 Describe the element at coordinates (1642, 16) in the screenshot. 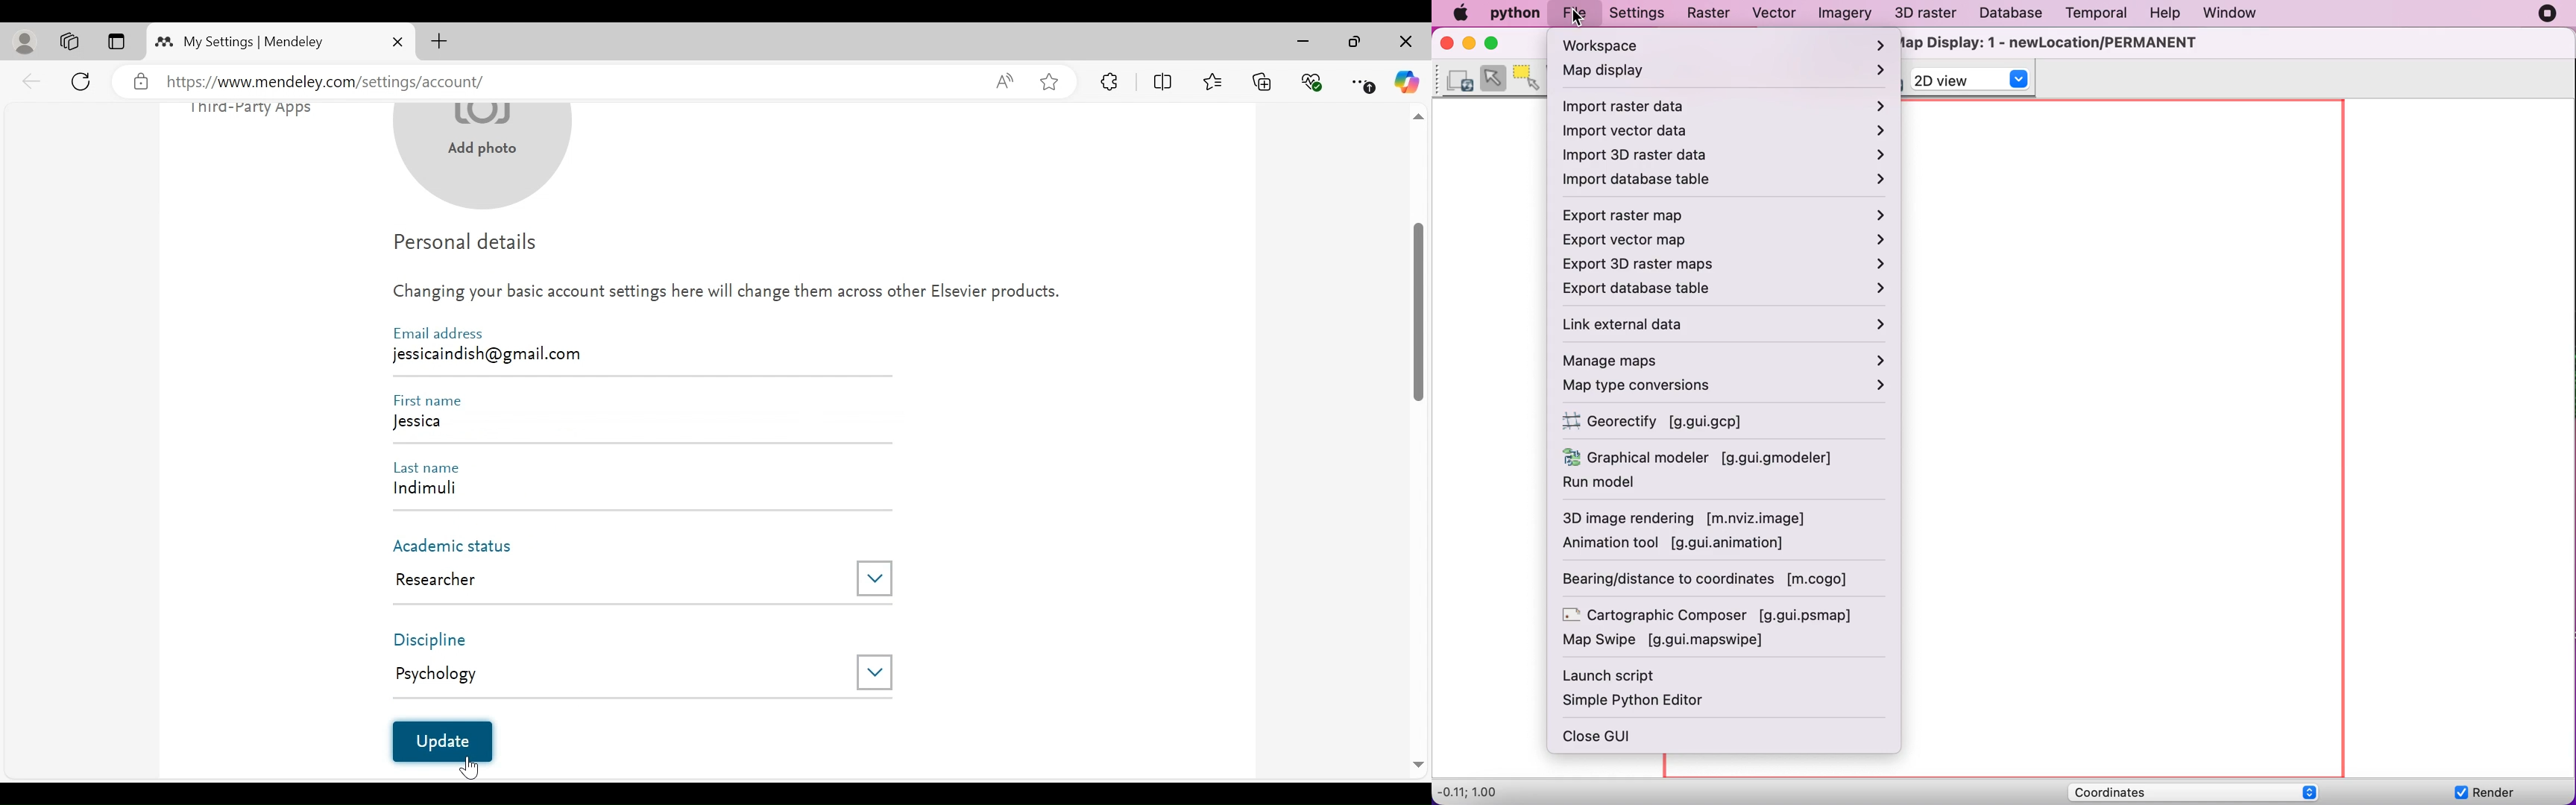

I see `settings` at that location.